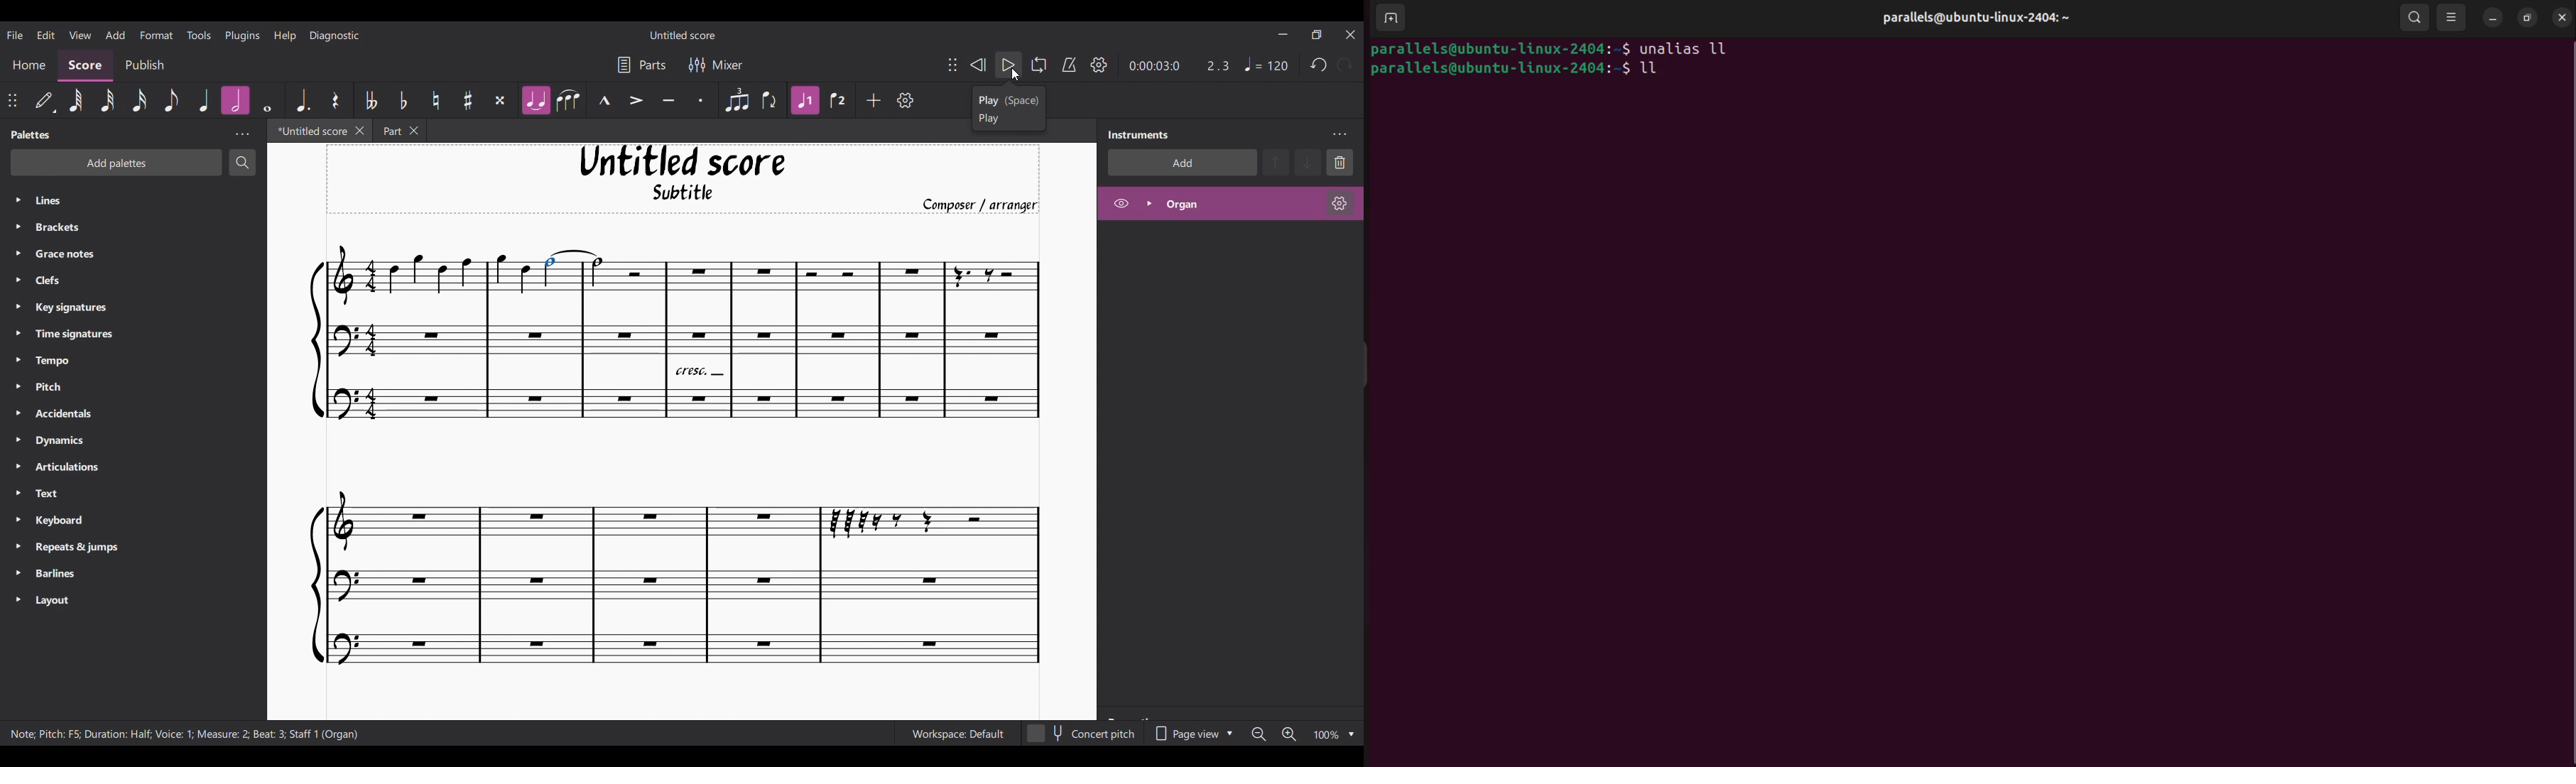 The width and height of the screenshot is (2576, 784). Describe the element at coordinates (31, 134) in the screenshot. I see `Palette title` at that location.